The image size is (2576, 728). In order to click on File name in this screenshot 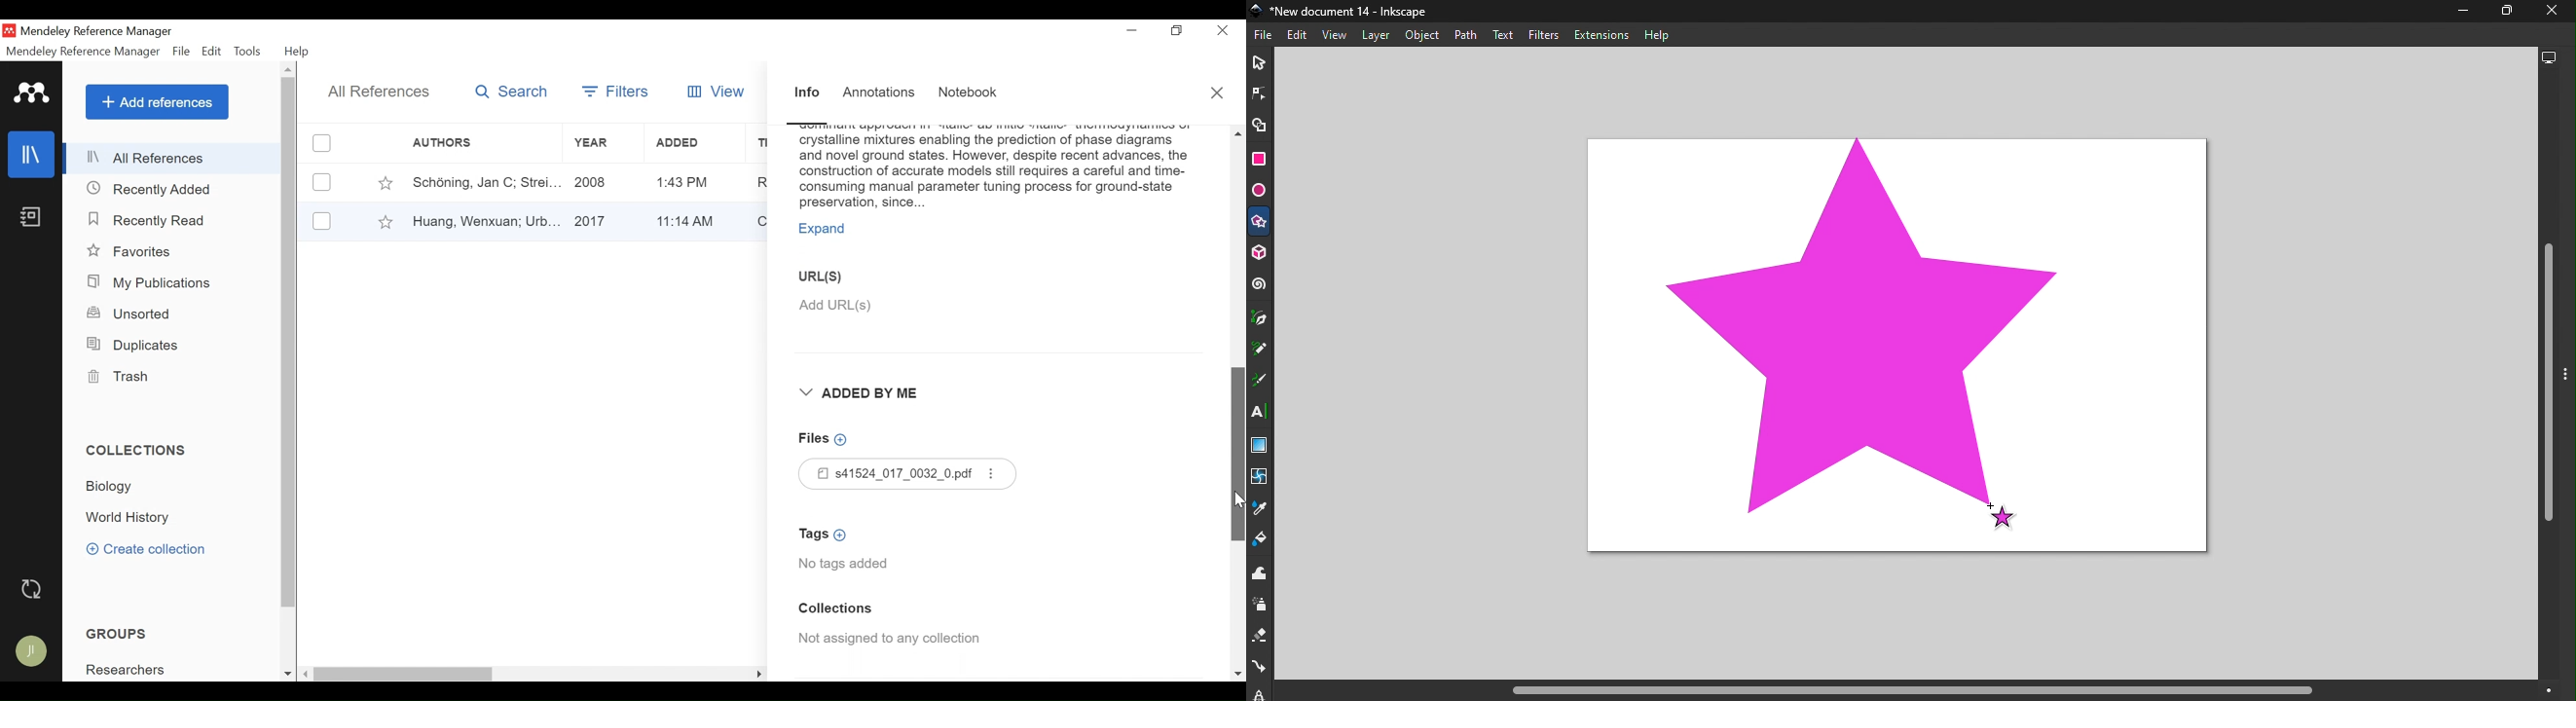, I will do `click(1345, 13)`.